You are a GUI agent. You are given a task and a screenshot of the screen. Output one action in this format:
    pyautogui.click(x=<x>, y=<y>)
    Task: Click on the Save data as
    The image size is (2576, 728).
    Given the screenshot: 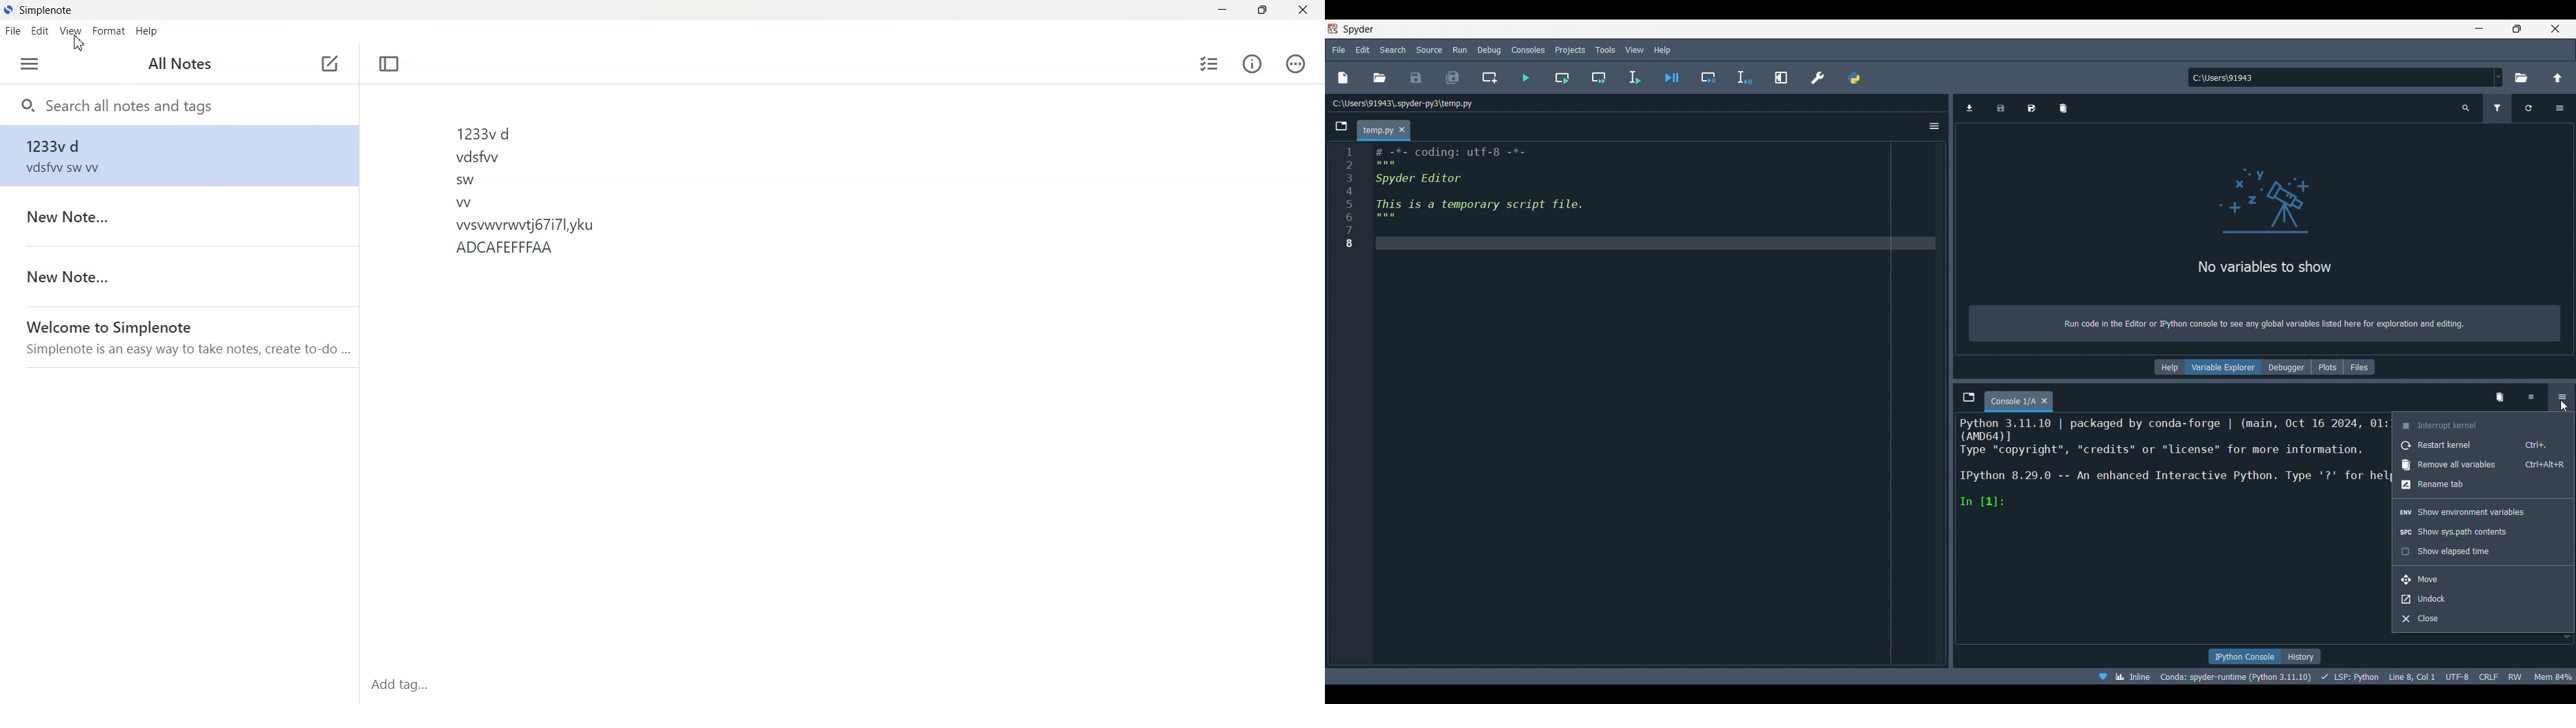 What is the action you would take?
    pyautogui.click(x=2031, y=108)
    